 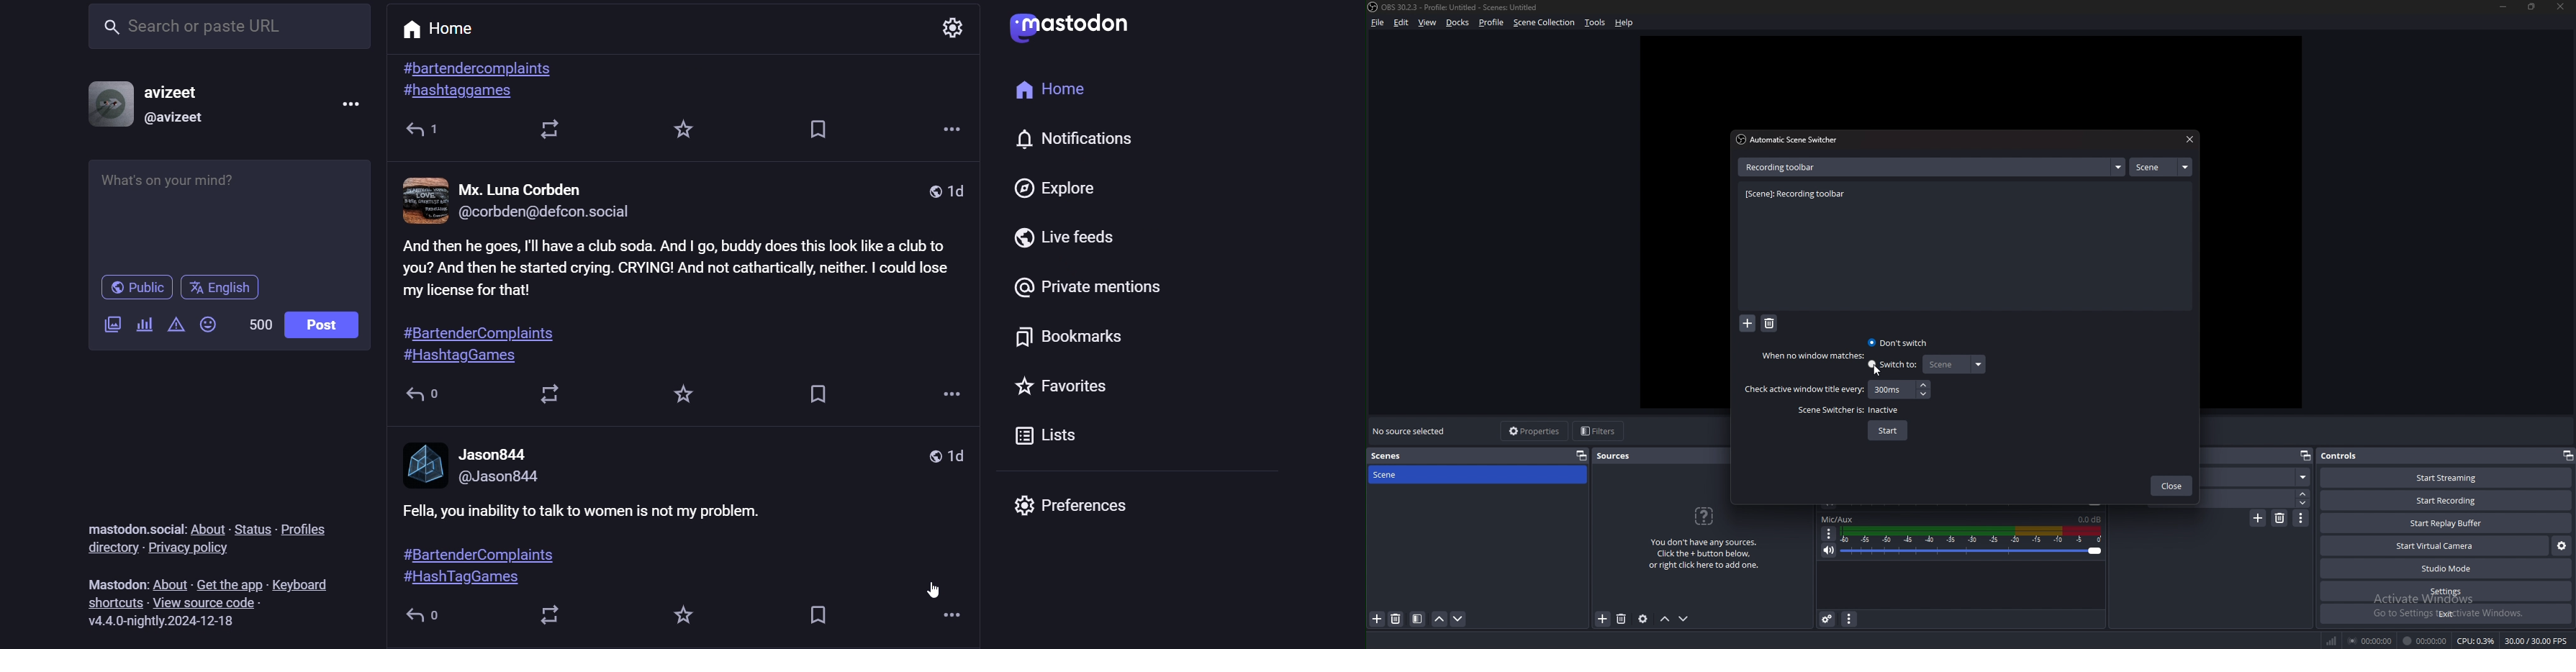 I want to click on file, so click(x=1379, y=22).